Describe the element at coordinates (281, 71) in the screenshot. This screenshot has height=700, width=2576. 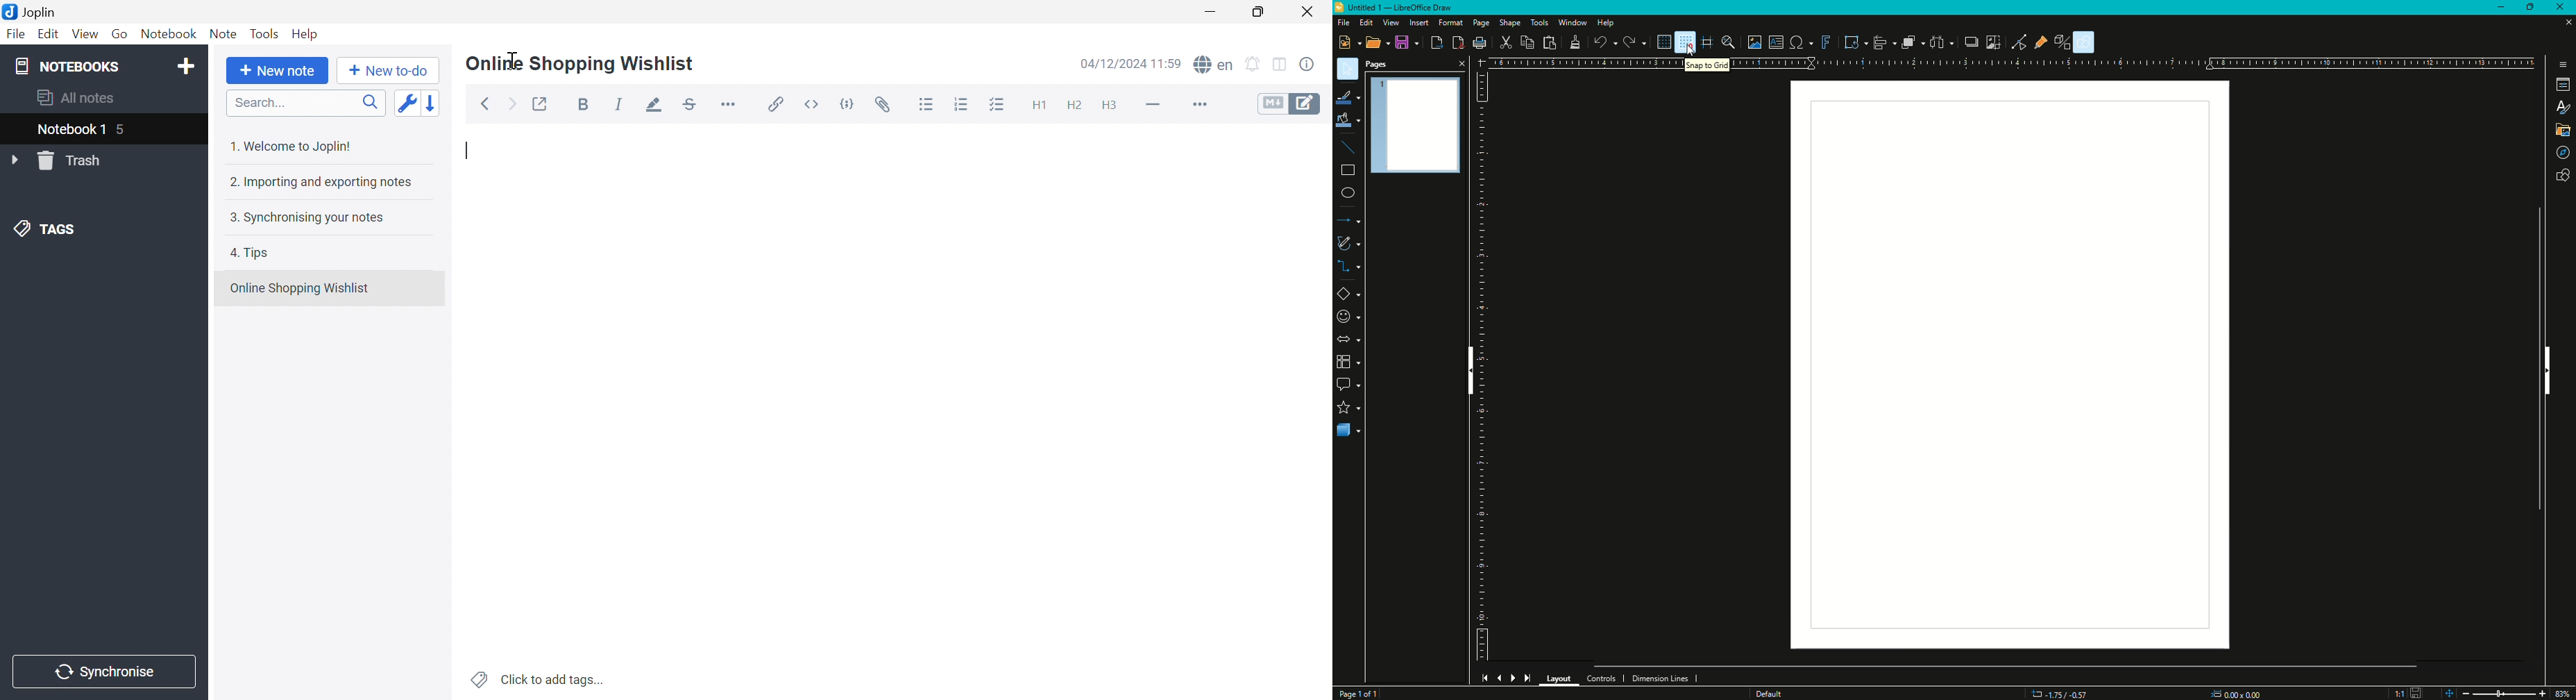
I see `New note` at that location.